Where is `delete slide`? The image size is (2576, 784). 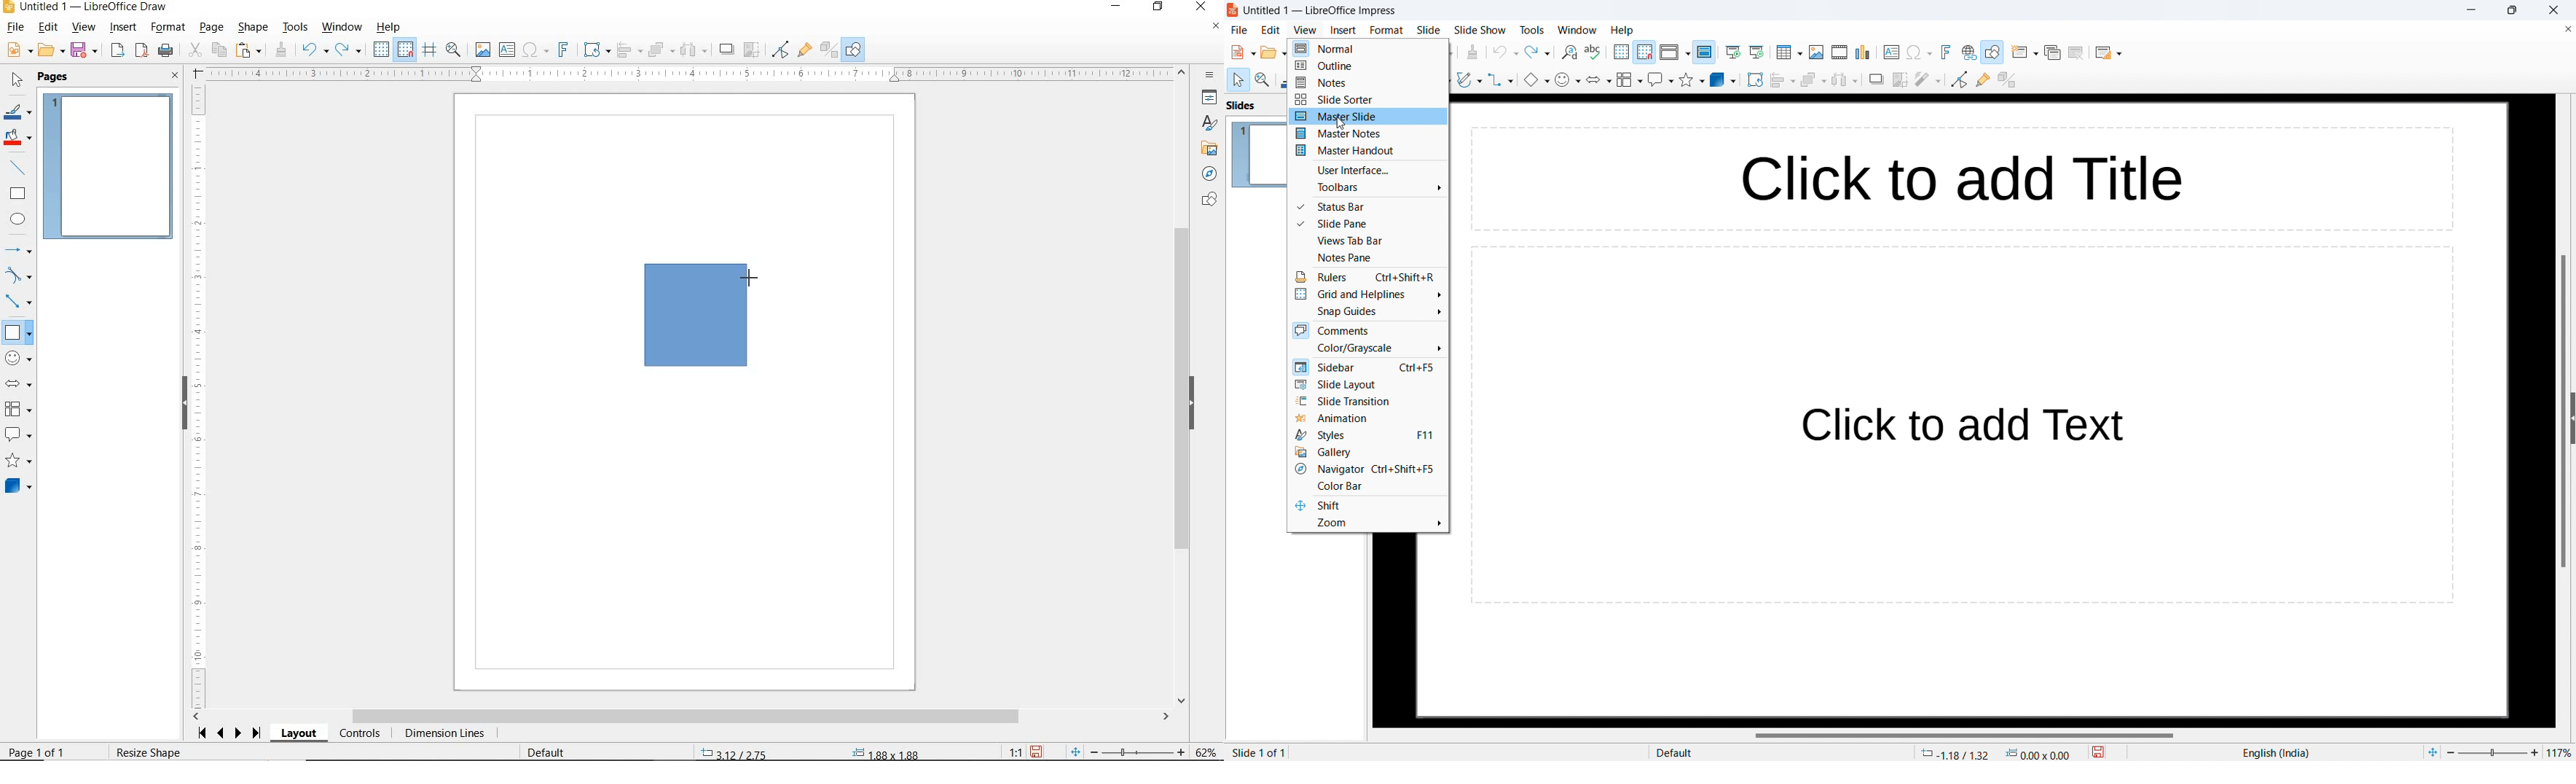
delete slide is located at coordinates (2077, 54).